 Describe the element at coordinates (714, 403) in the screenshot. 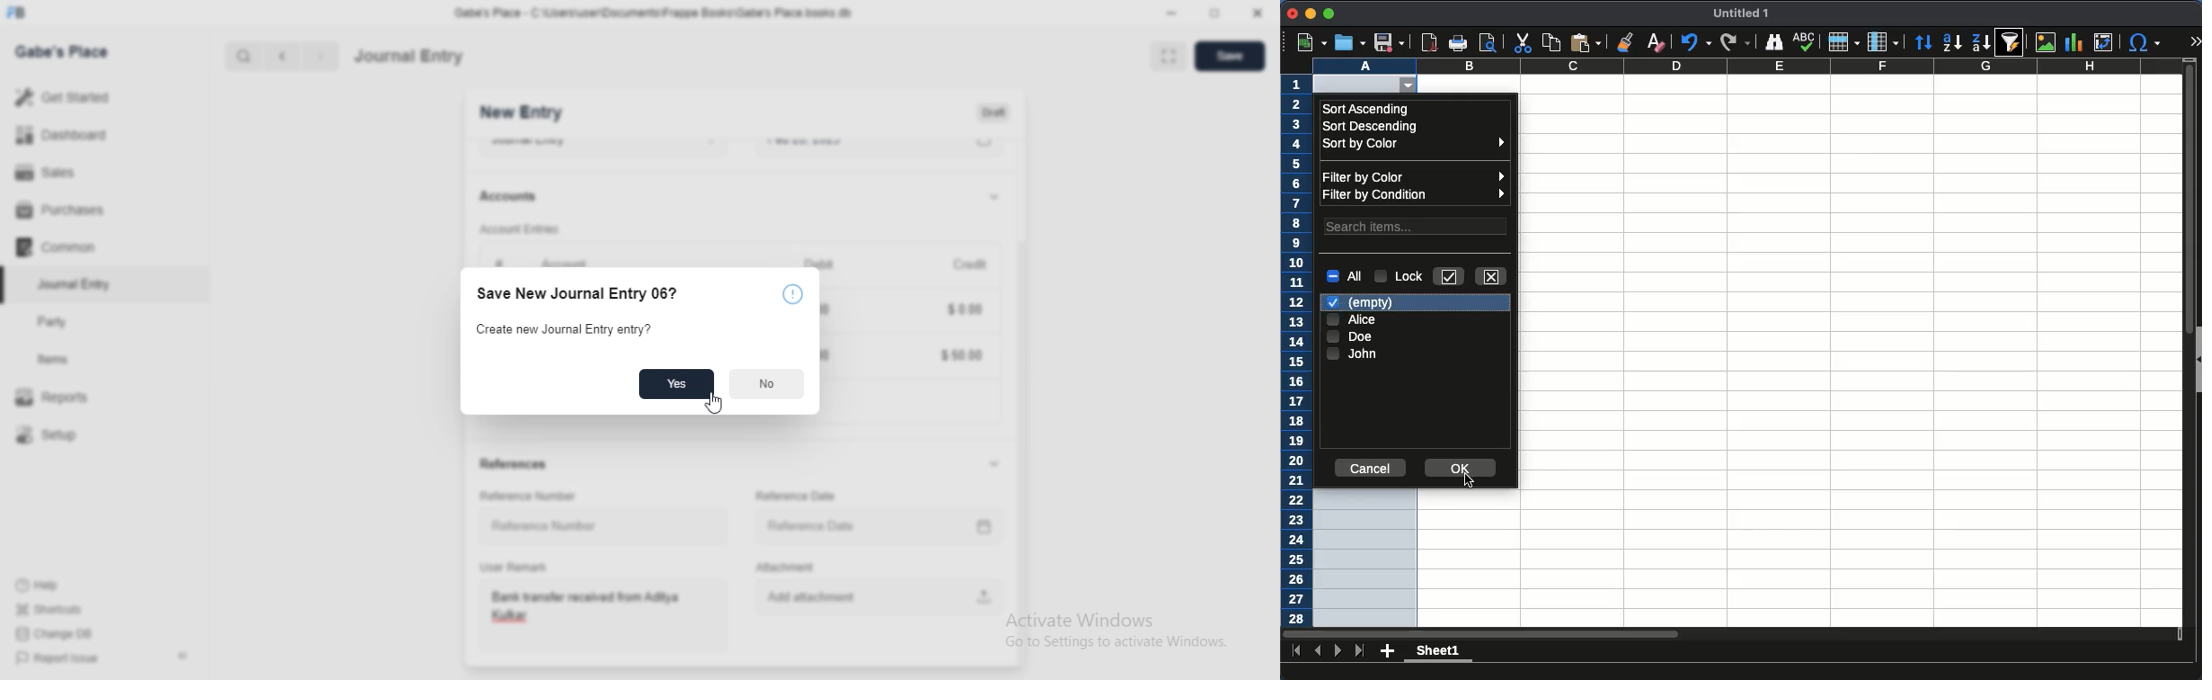

I see `cursor` at that location.